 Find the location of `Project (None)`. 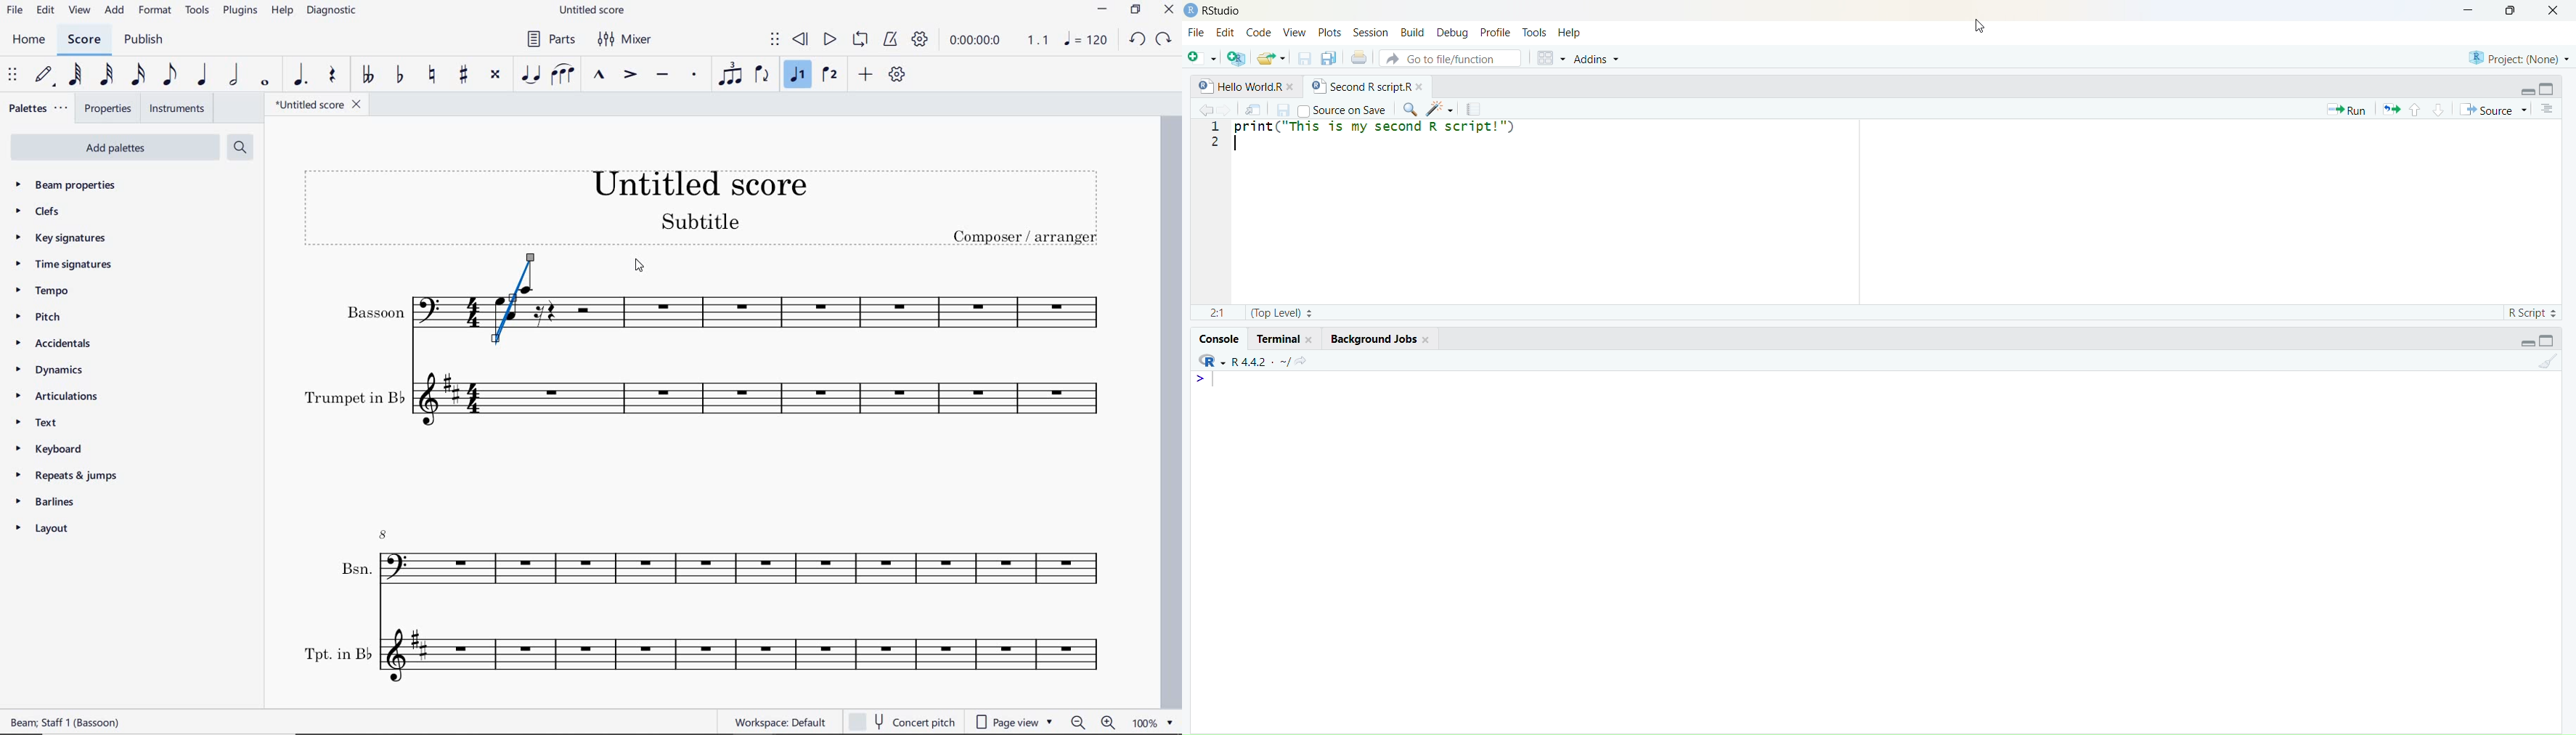

Project (None) is located at coordinates (2516, 57).